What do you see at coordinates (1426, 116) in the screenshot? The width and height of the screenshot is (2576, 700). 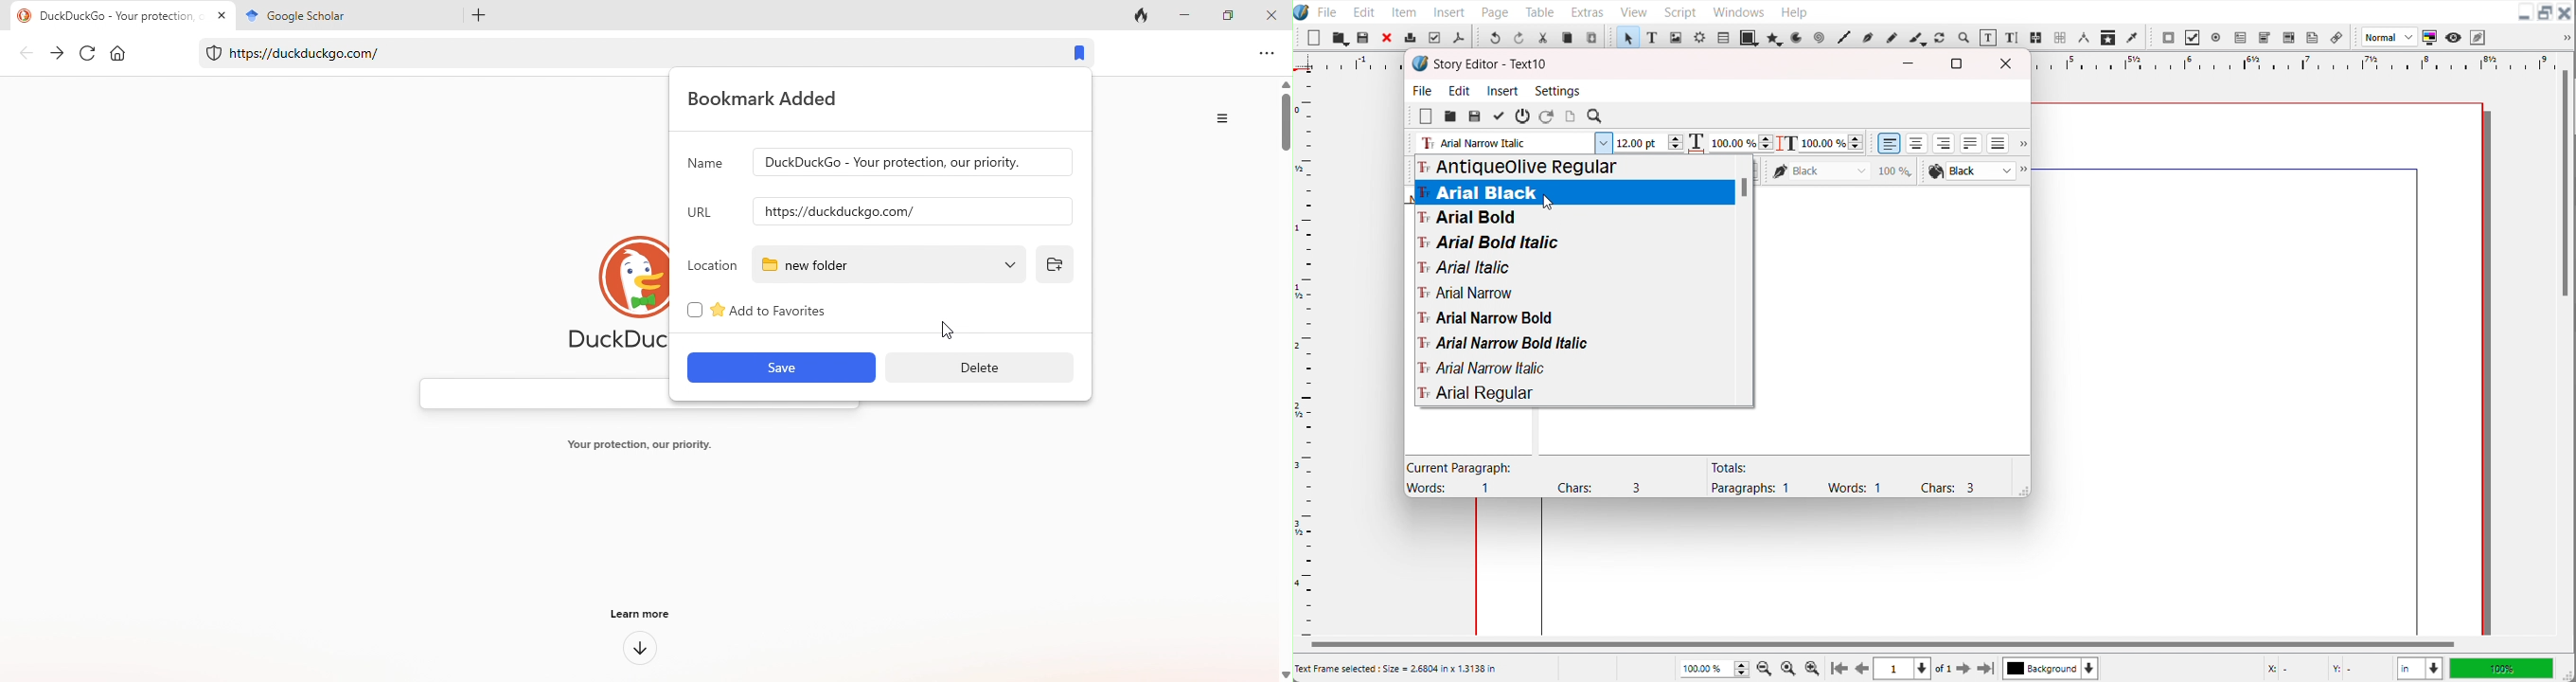 I see `New ` at bounding box center [1426, 116].